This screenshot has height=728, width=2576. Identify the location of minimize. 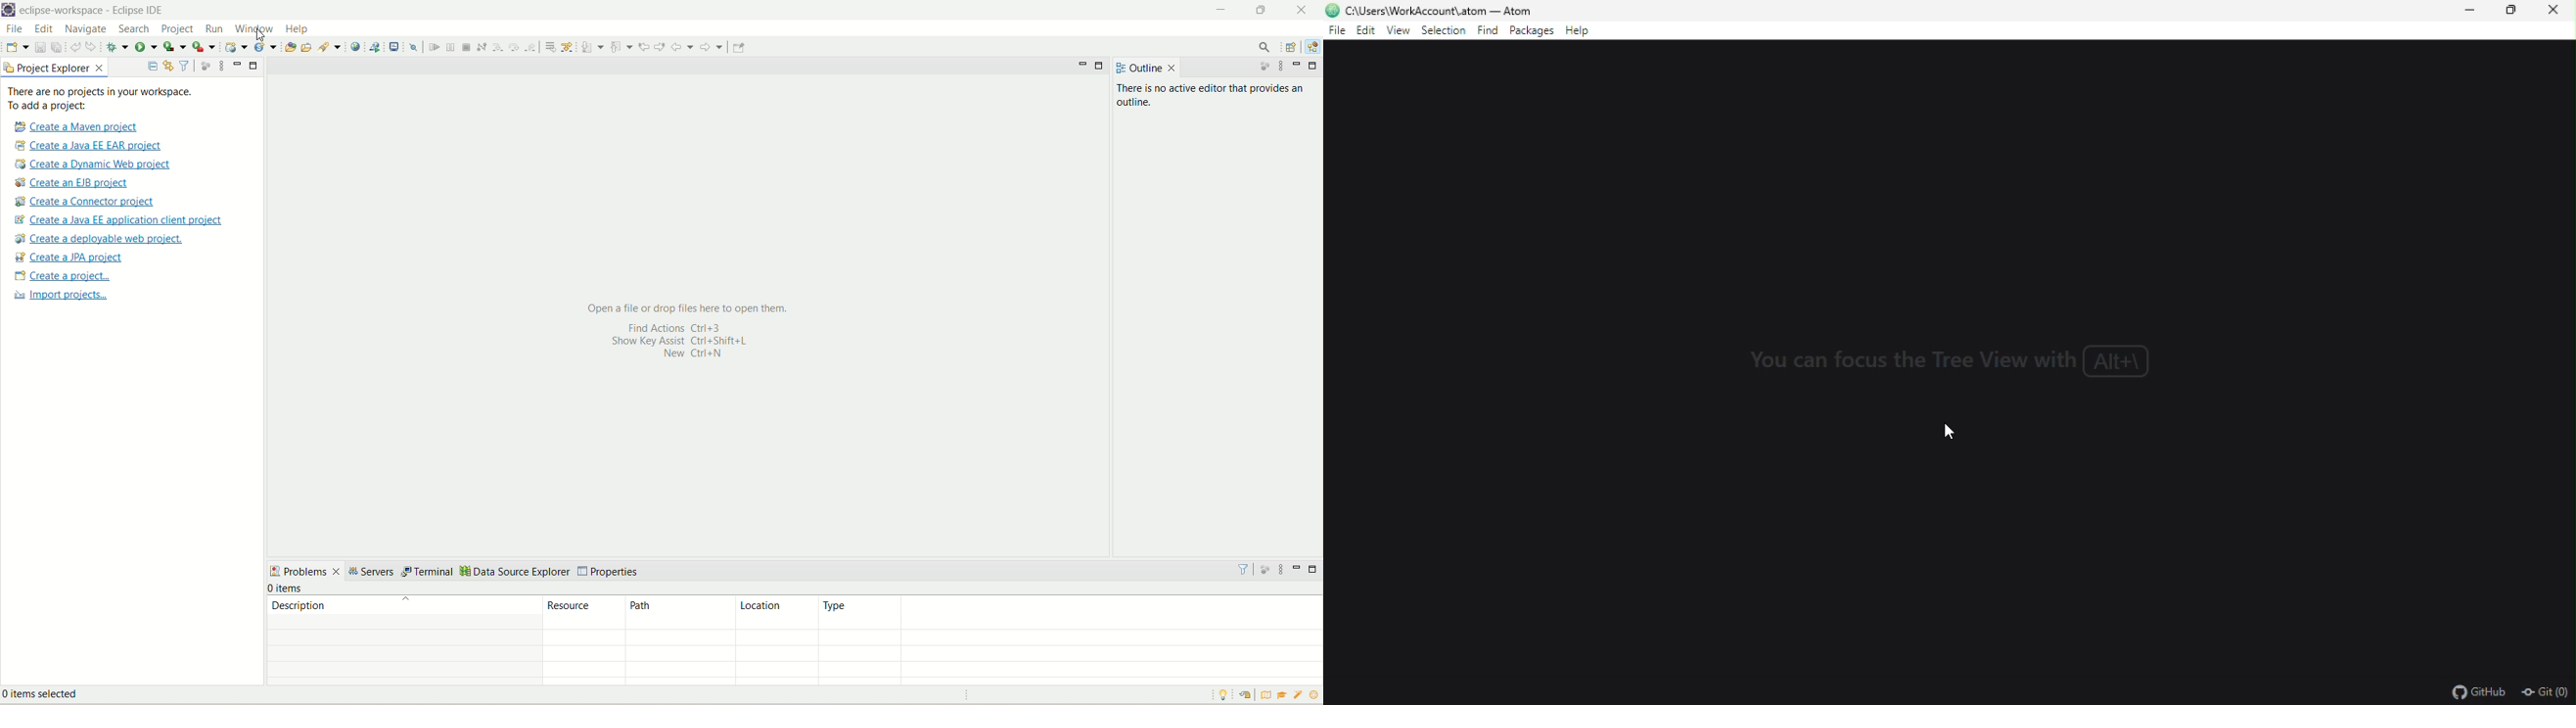
(1083, 68).